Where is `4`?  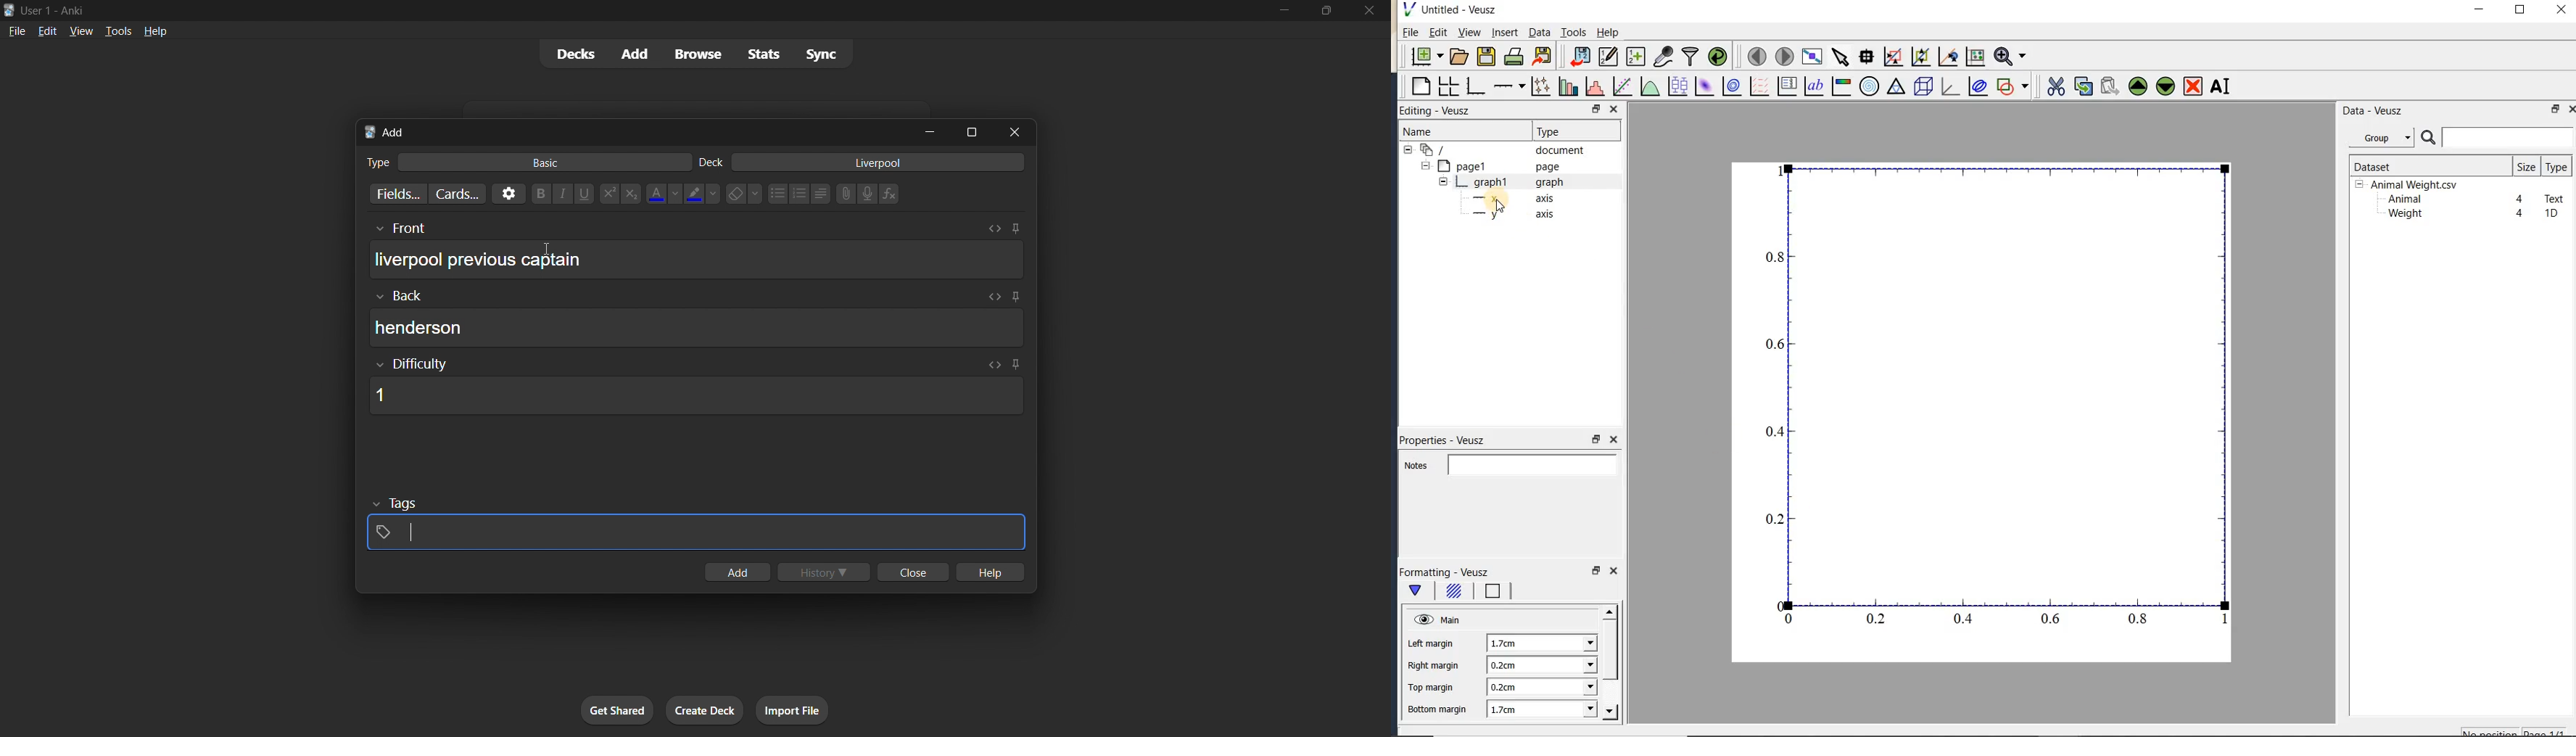
4 is located at coordinates (2521, 200).